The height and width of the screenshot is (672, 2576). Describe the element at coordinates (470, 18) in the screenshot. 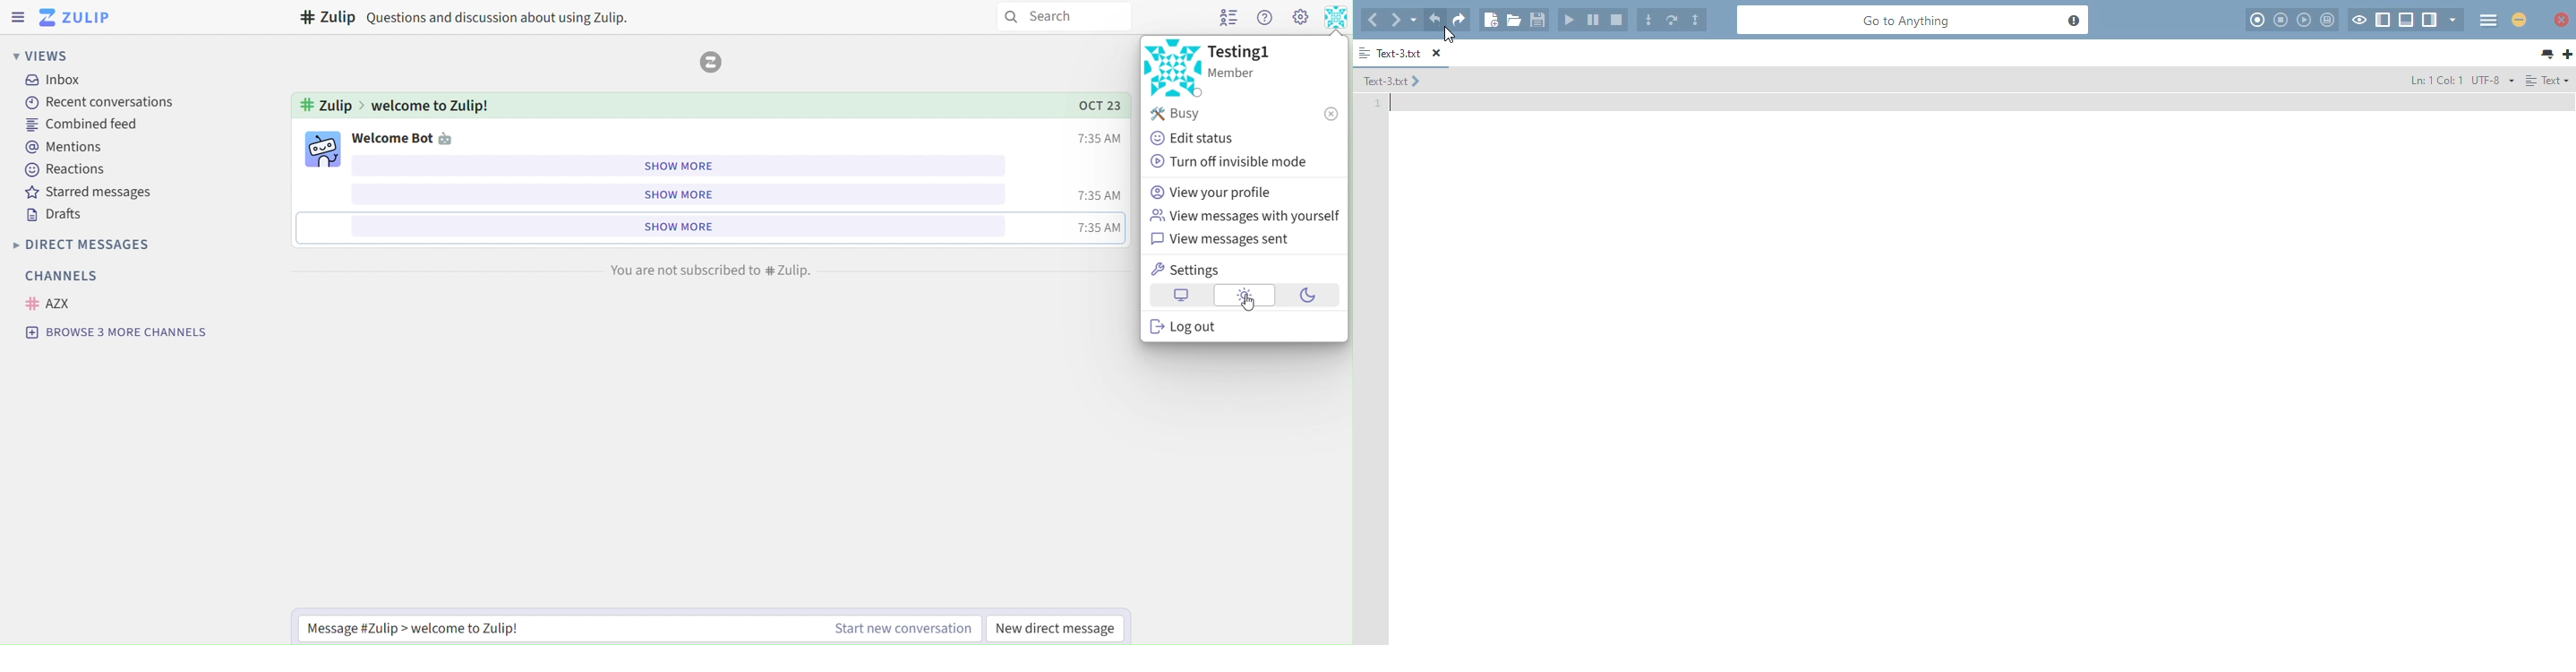

I see `#Zulip Questions and discussion about using Zulip.` at that location.